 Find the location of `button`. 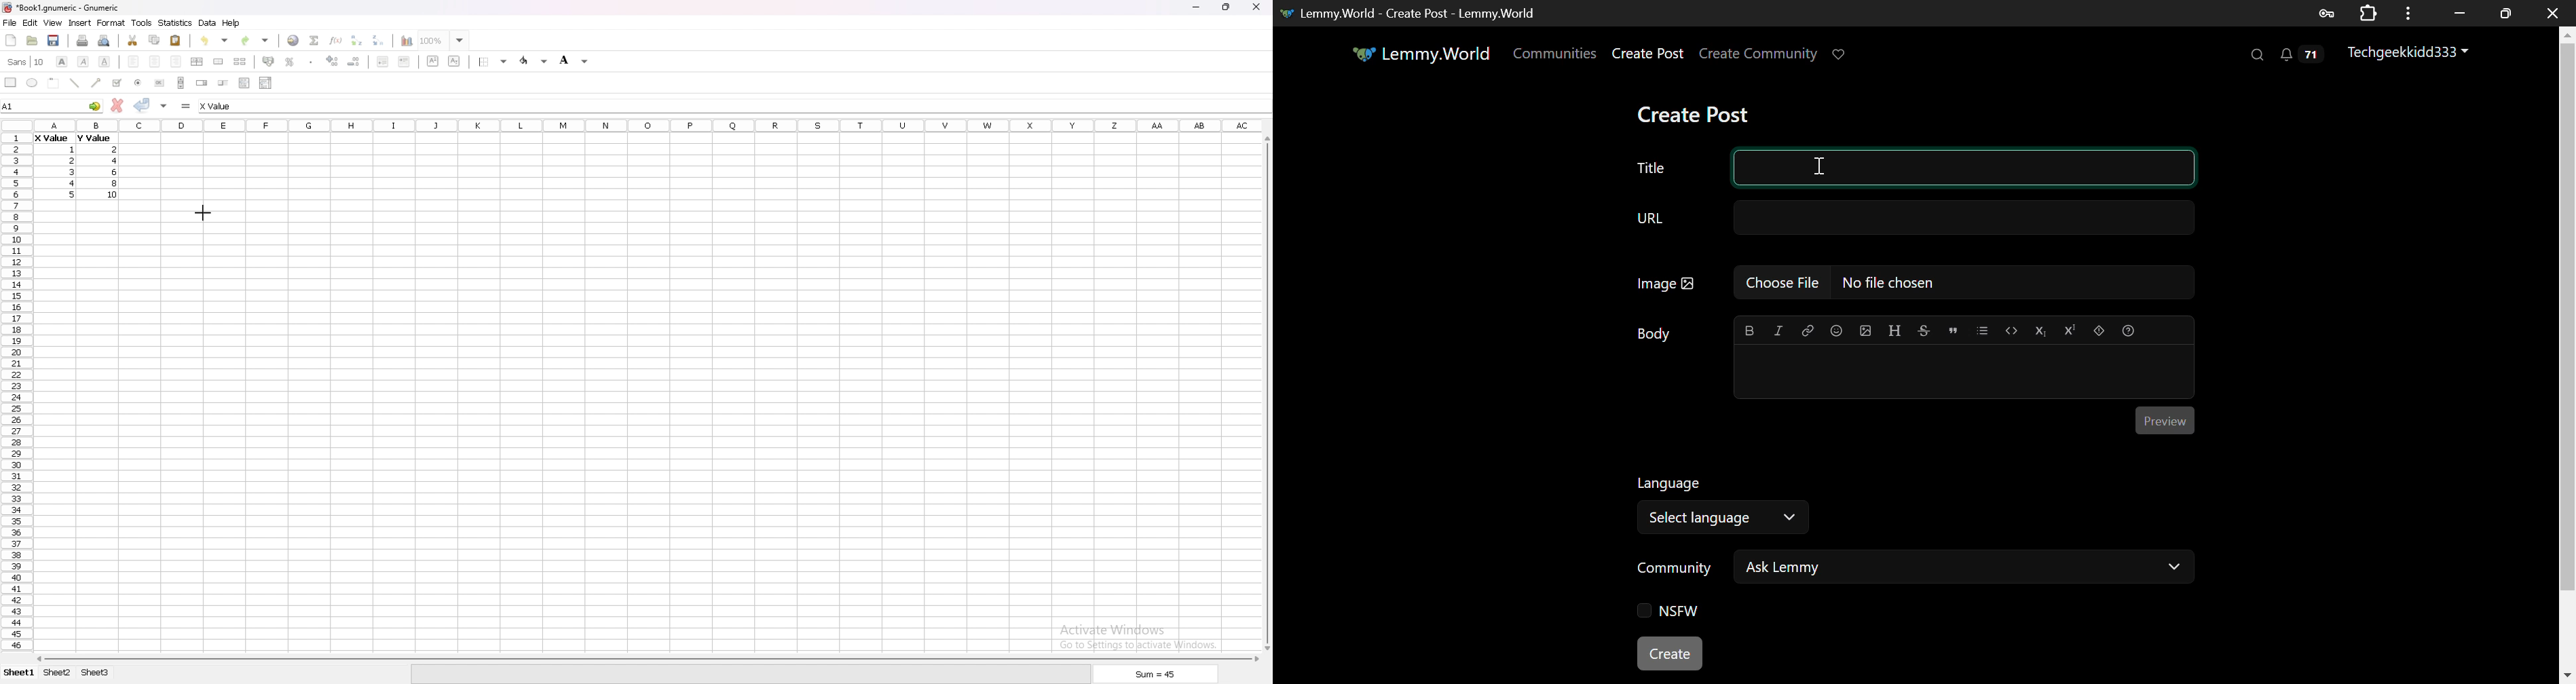

button is located at coordinates (159, 83).